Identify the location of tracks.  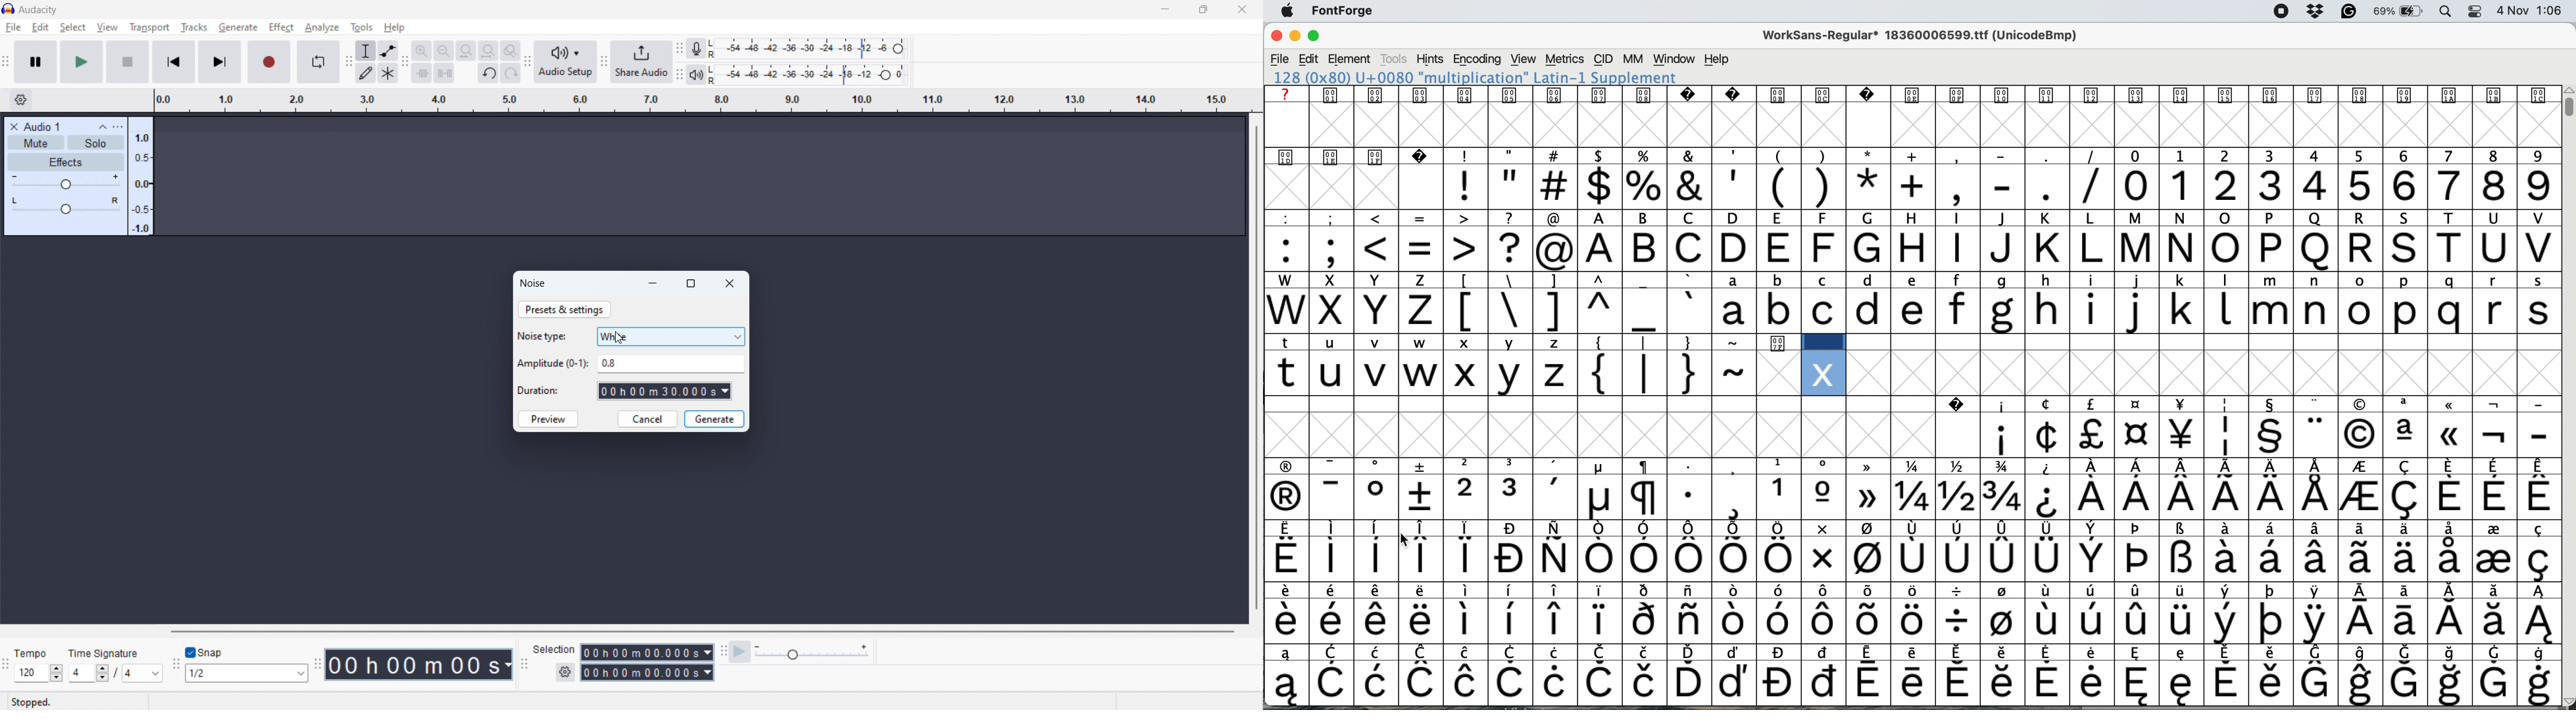
(193, 28).